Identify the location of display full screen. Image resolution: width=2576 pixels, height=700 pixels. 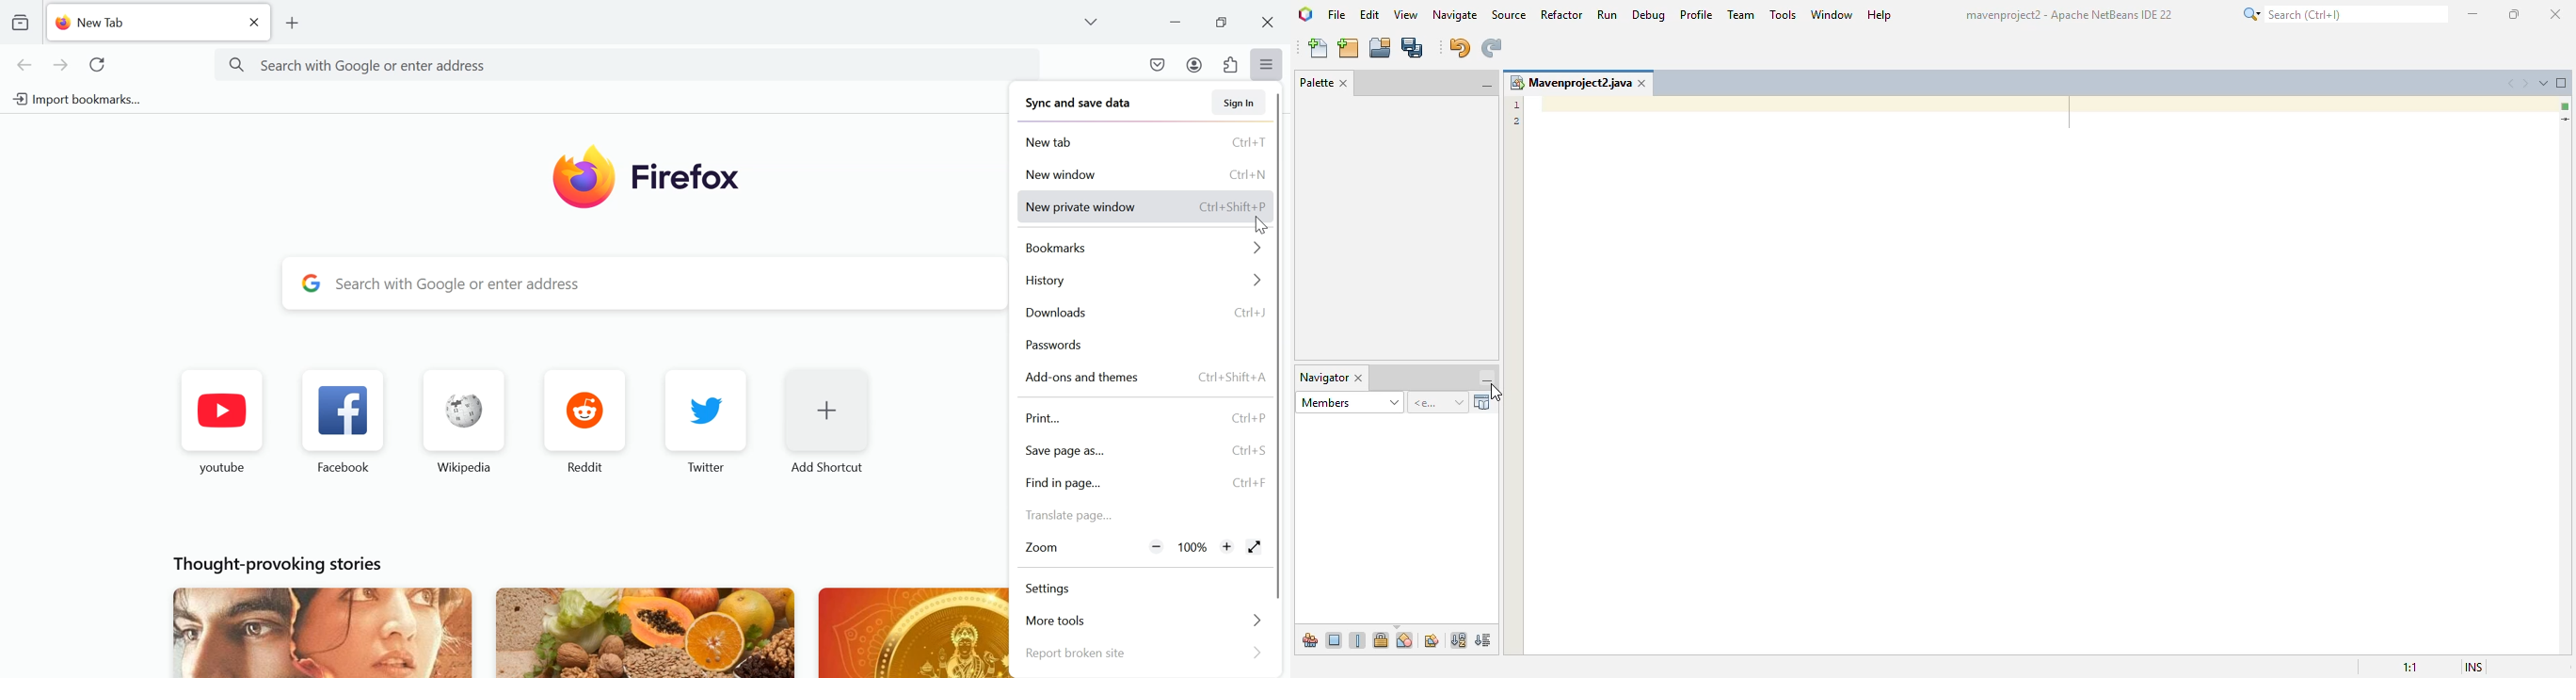
(1254, 546).